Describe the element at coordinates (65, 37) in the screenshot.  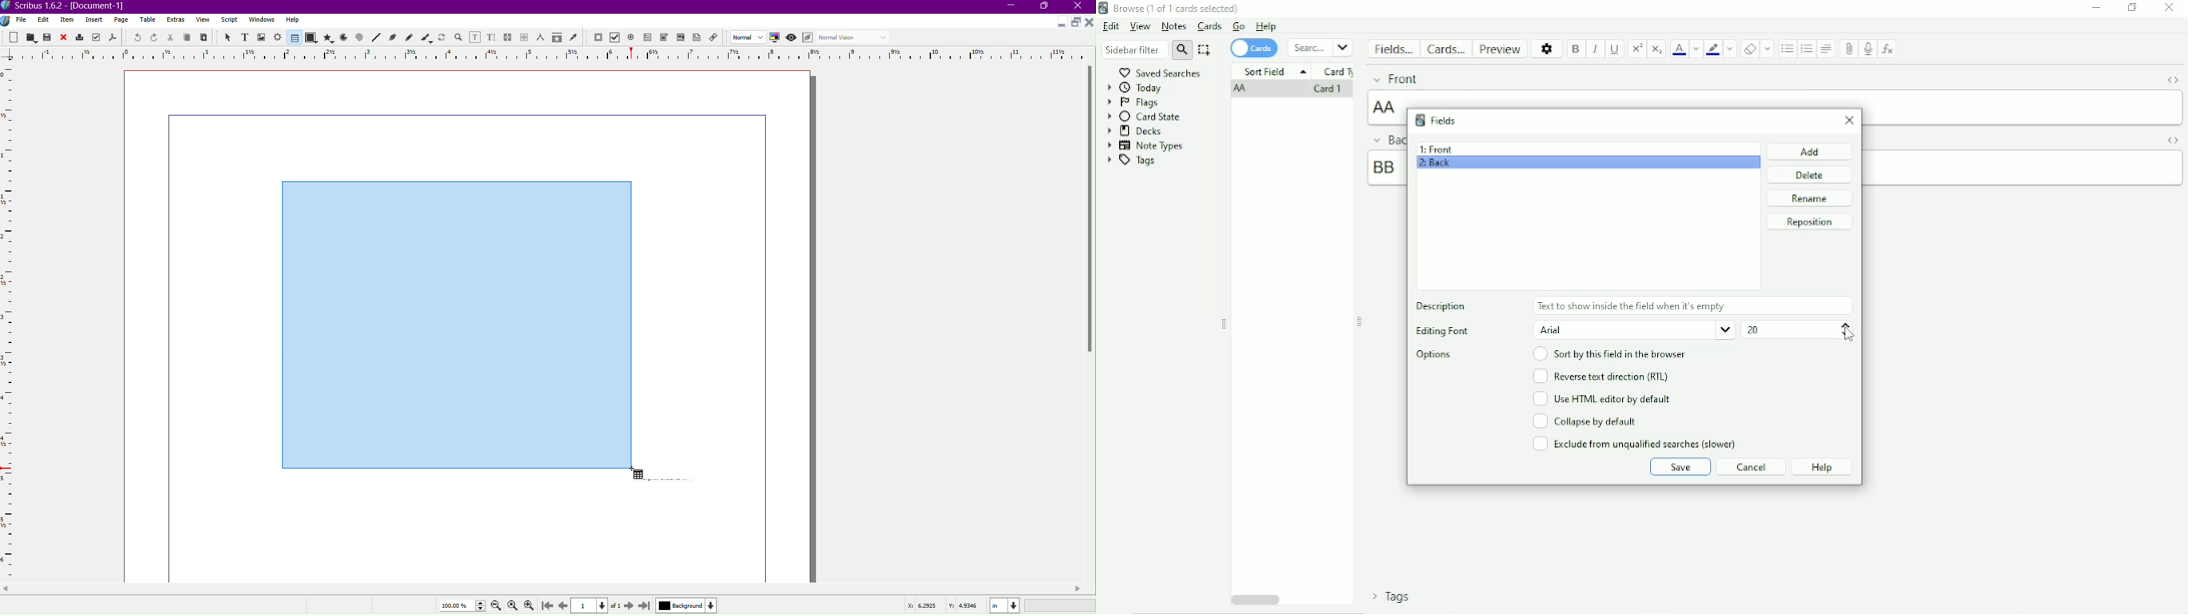
I see `Close` at that location.